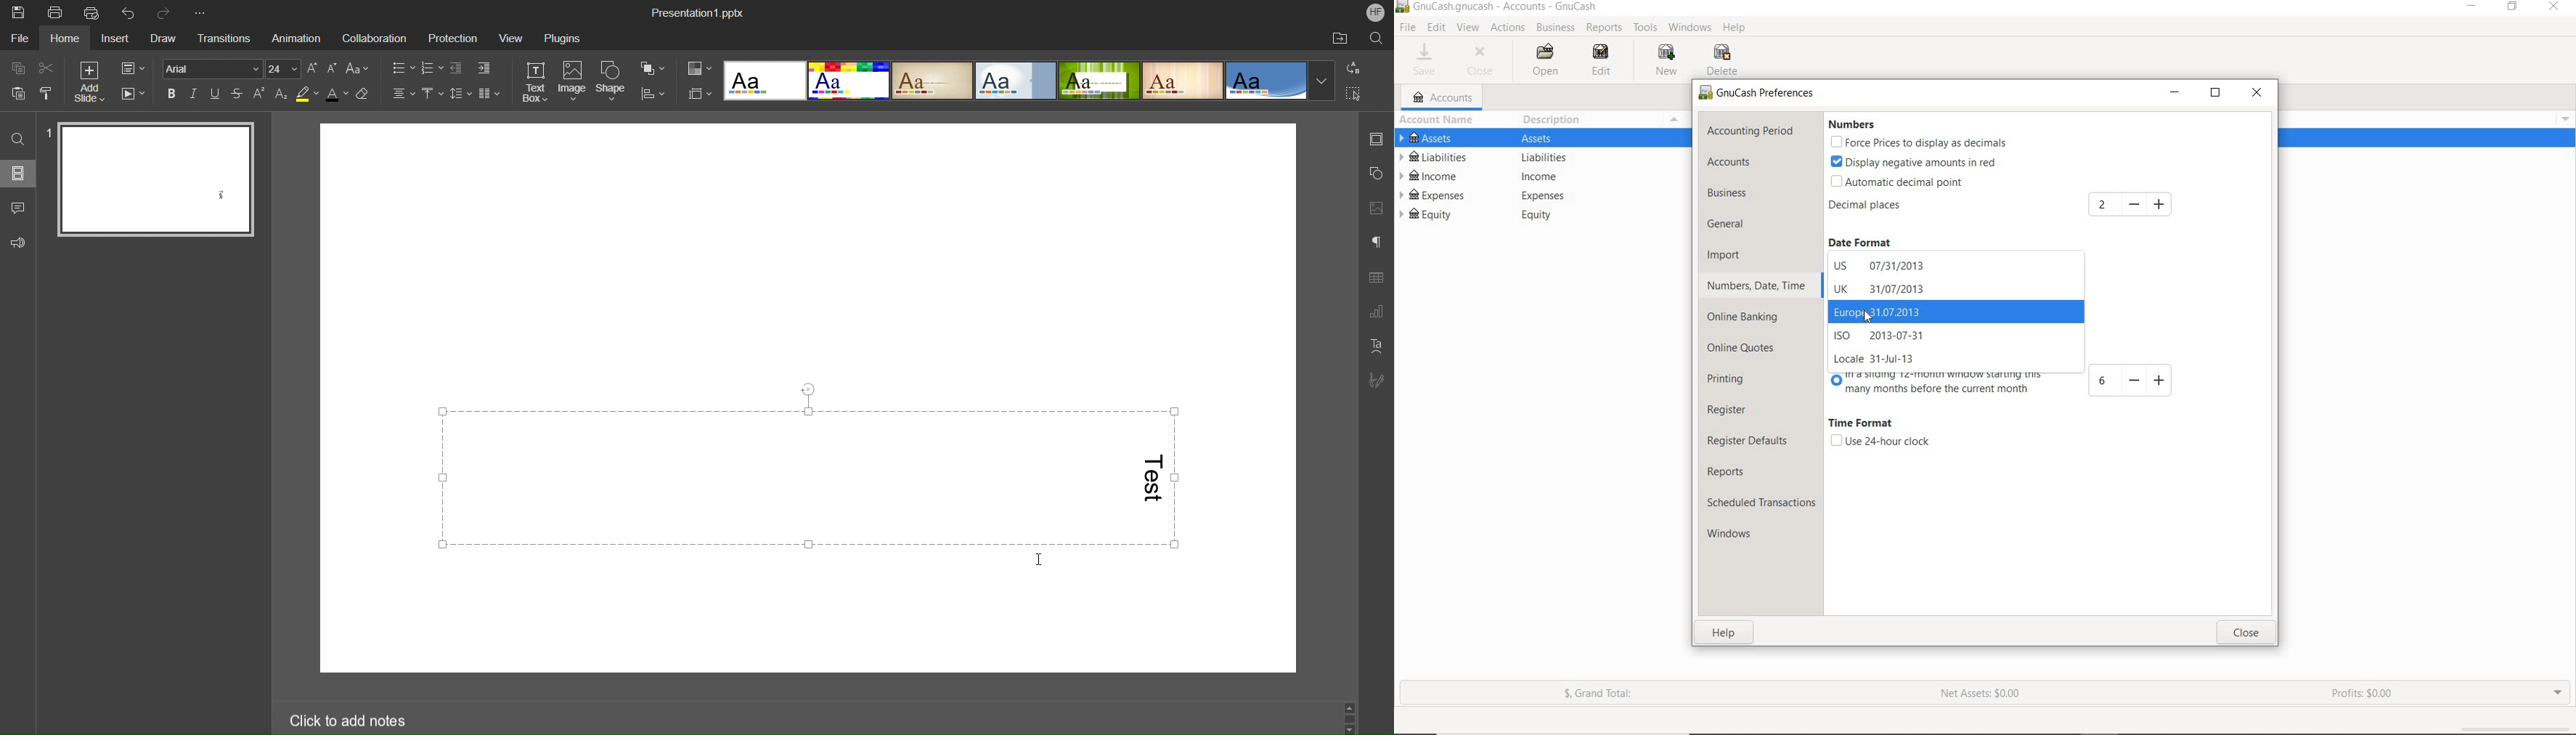  I want to click on scheduled transactions, so click(1761, 505).